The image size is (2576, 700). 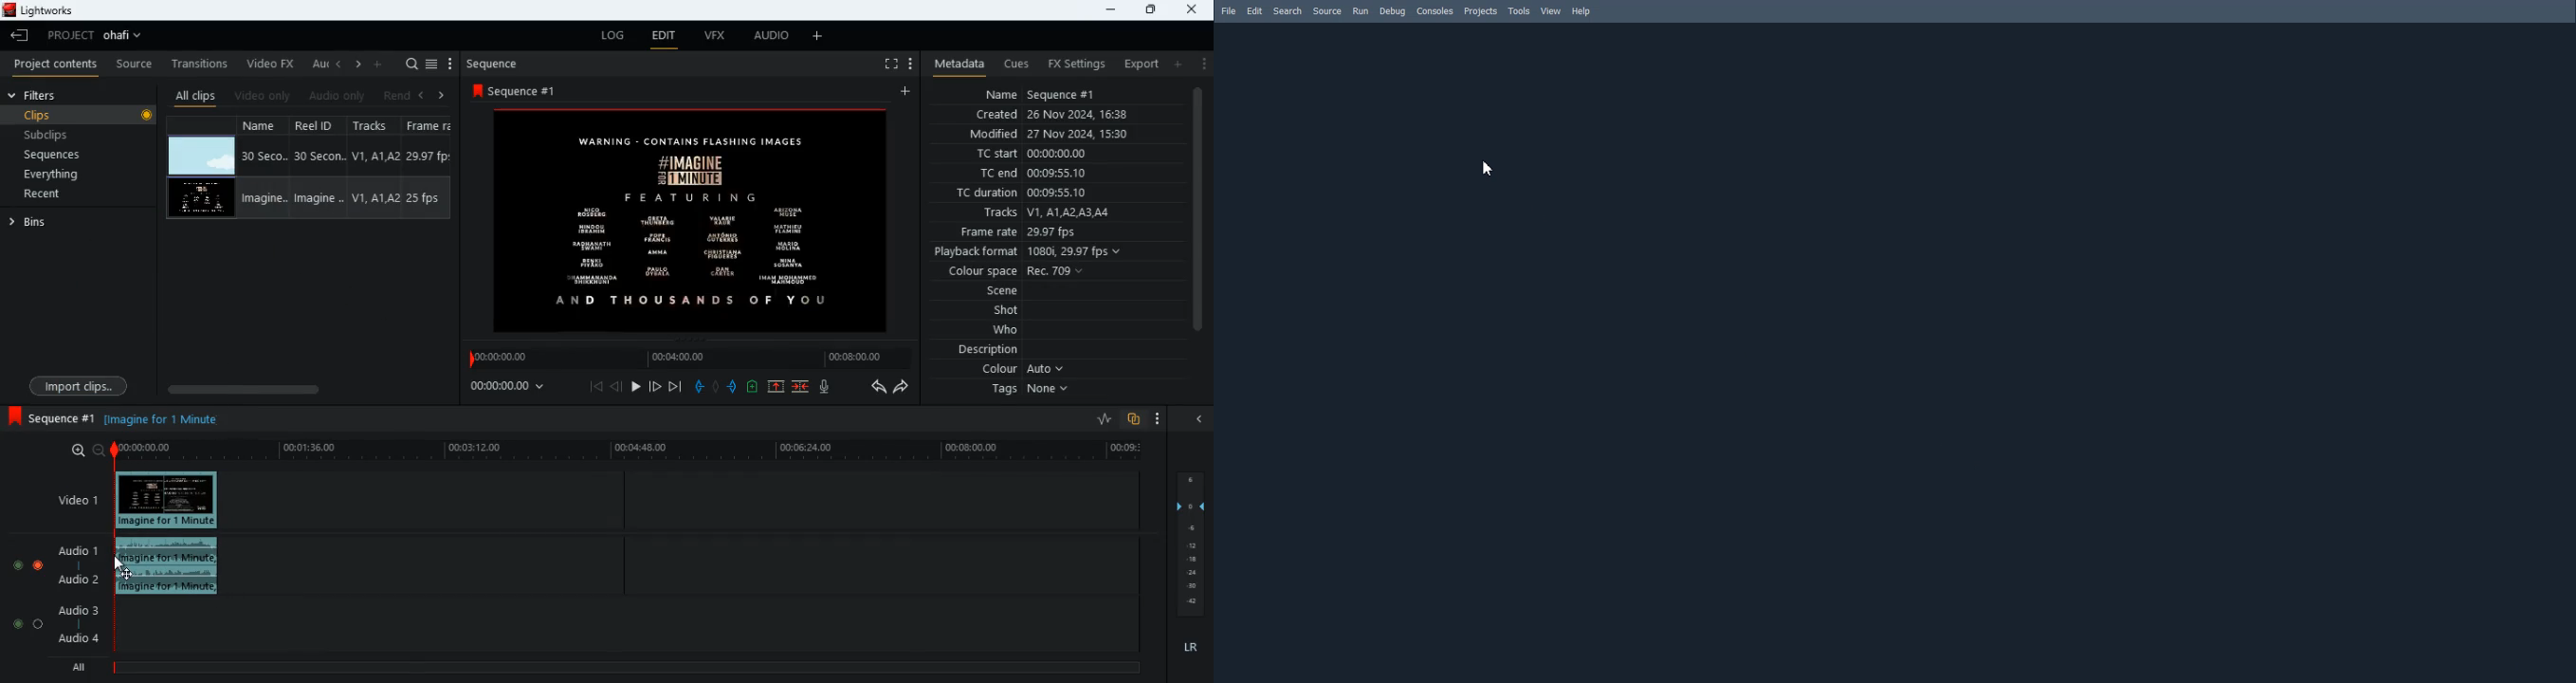 What do you see at coordinates (820, 35) in the screenshot?
I see `more` at bounding box center [820, 35].